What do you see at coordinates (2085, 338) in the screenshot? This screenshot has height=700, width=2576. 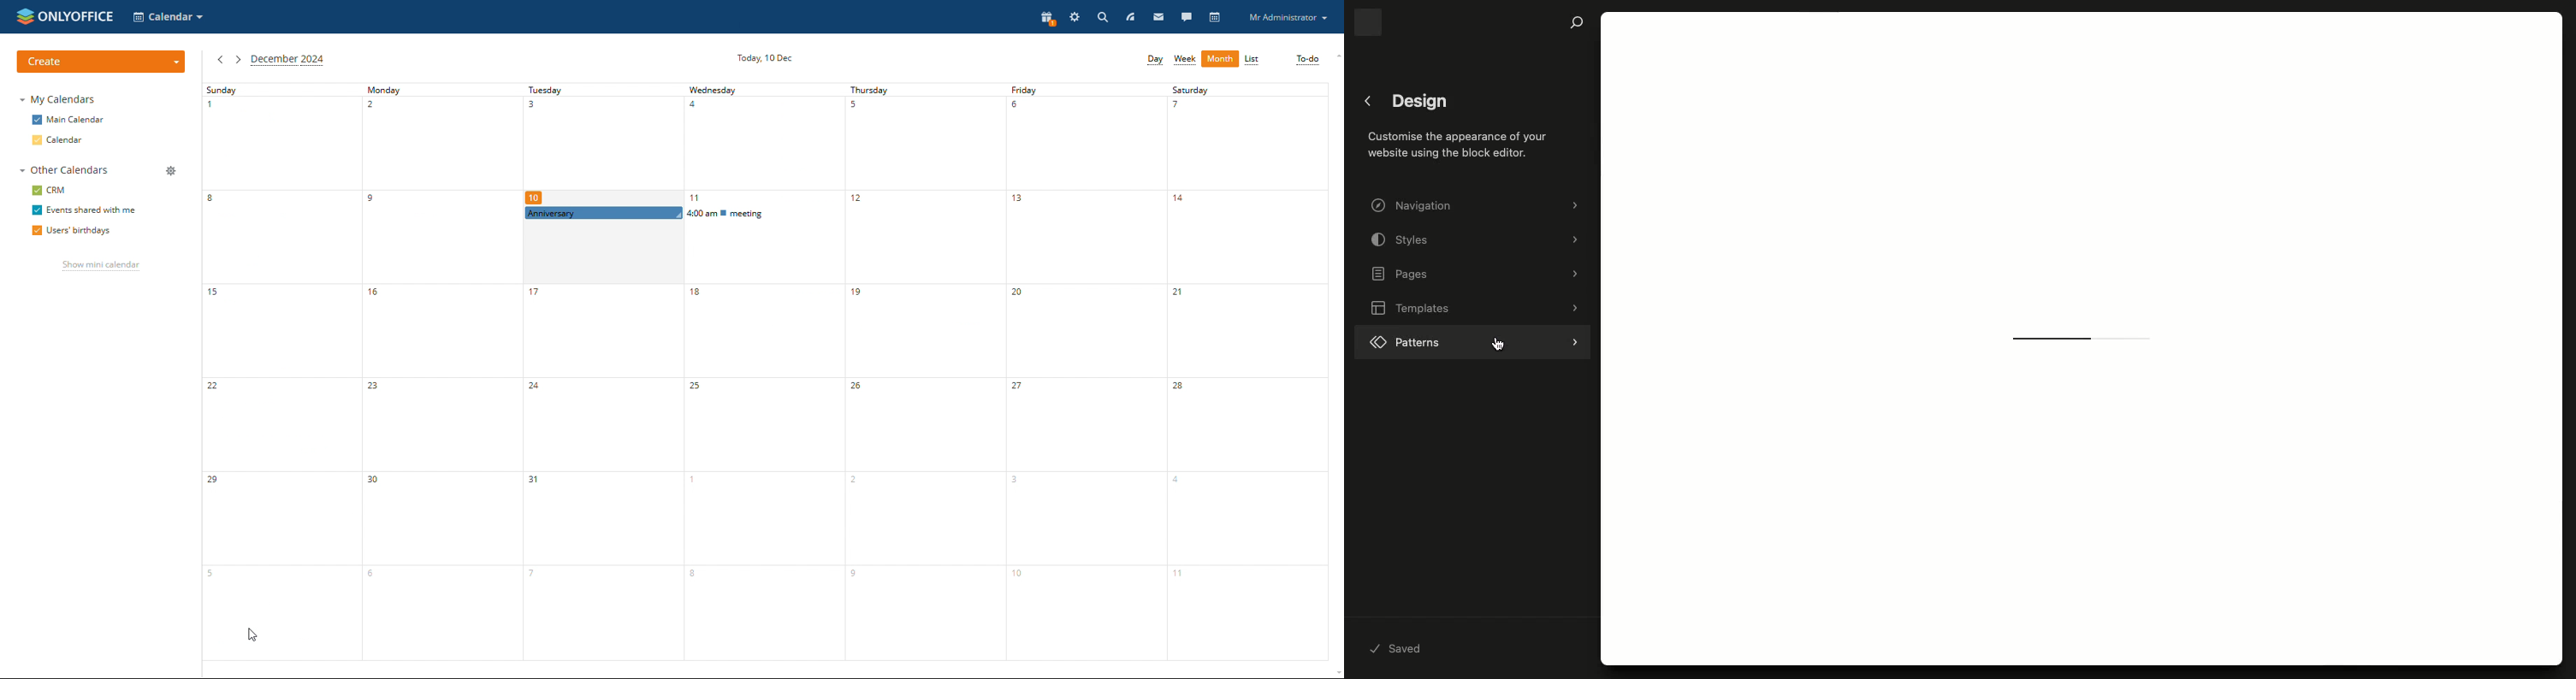 I see `Loading` at bounding box center [2085, 338].